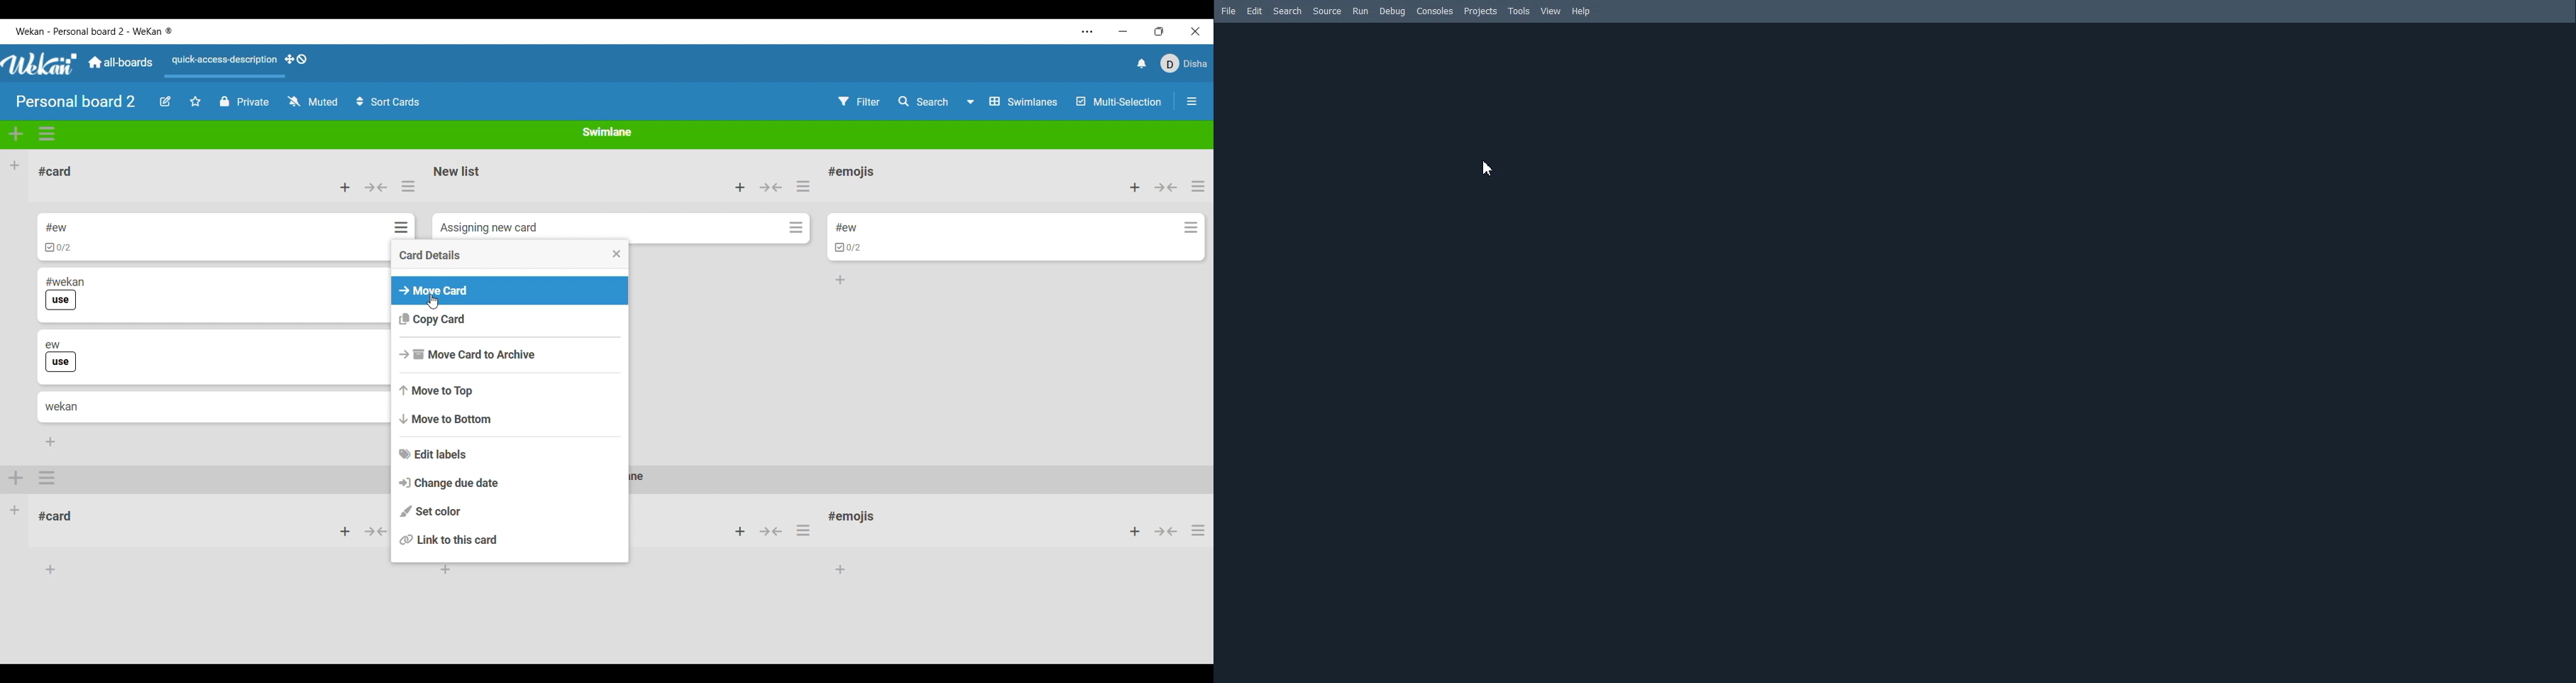 Image resolution: width=2576 pixels, height=700 pixels. What do you see at coordinates (510, 483) in the screenshot?
I see `Change due date` at bounding box center [510, 483].